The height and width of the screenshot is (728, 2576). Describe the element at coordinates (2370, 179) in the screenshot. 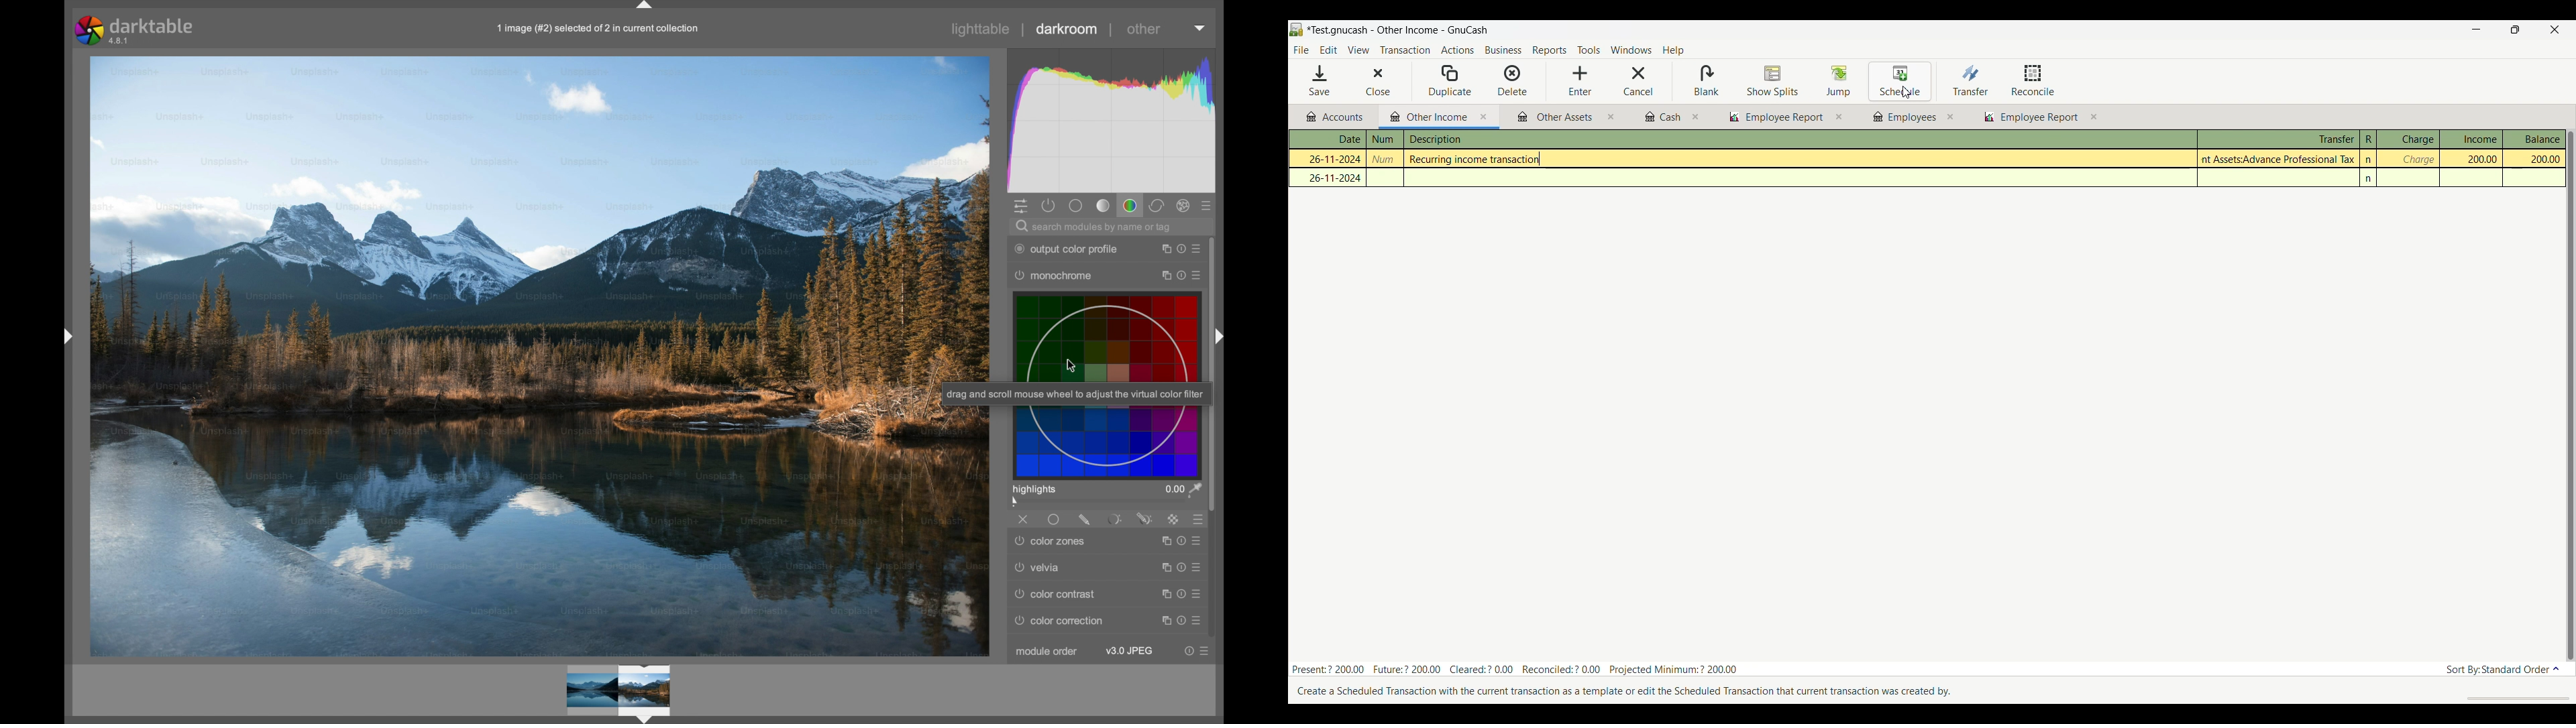

I see `n` at that location.